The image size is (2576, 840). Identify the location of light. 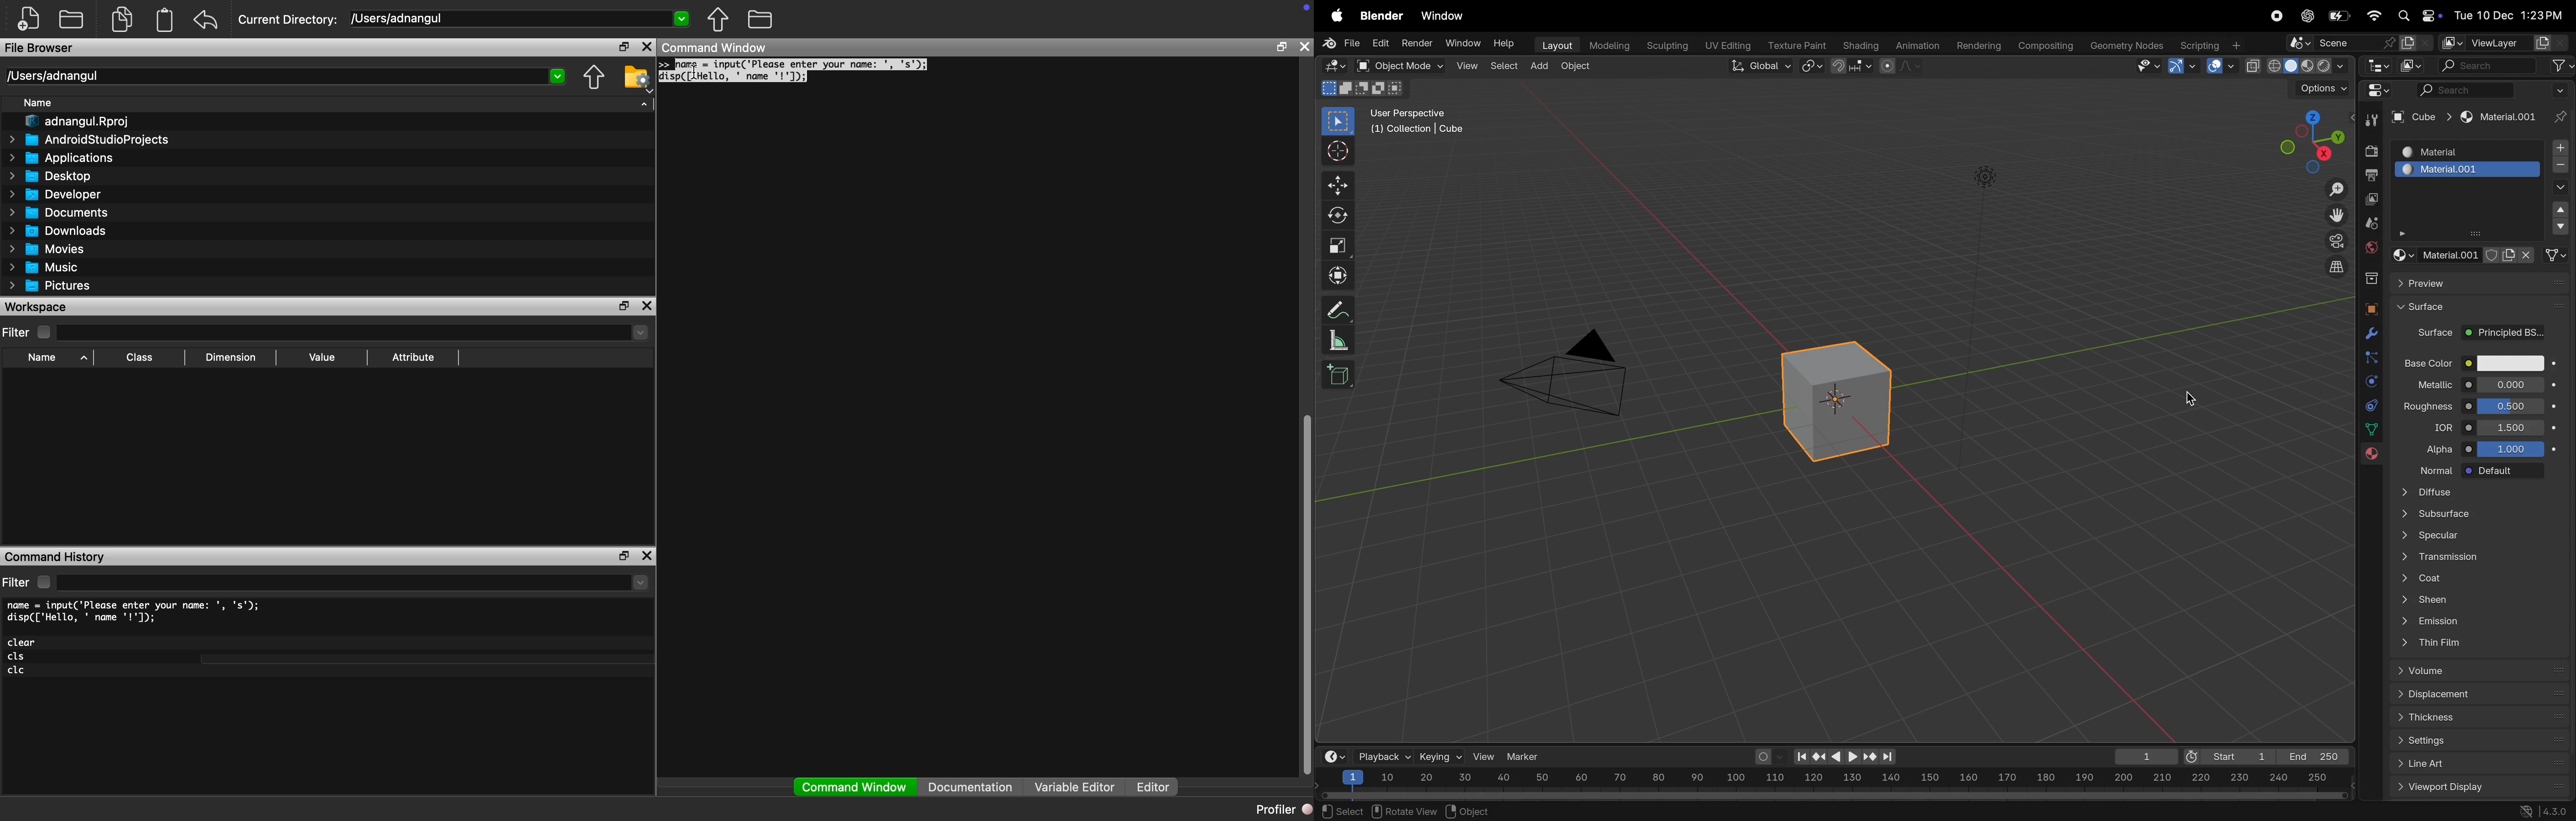
(1985, 175).